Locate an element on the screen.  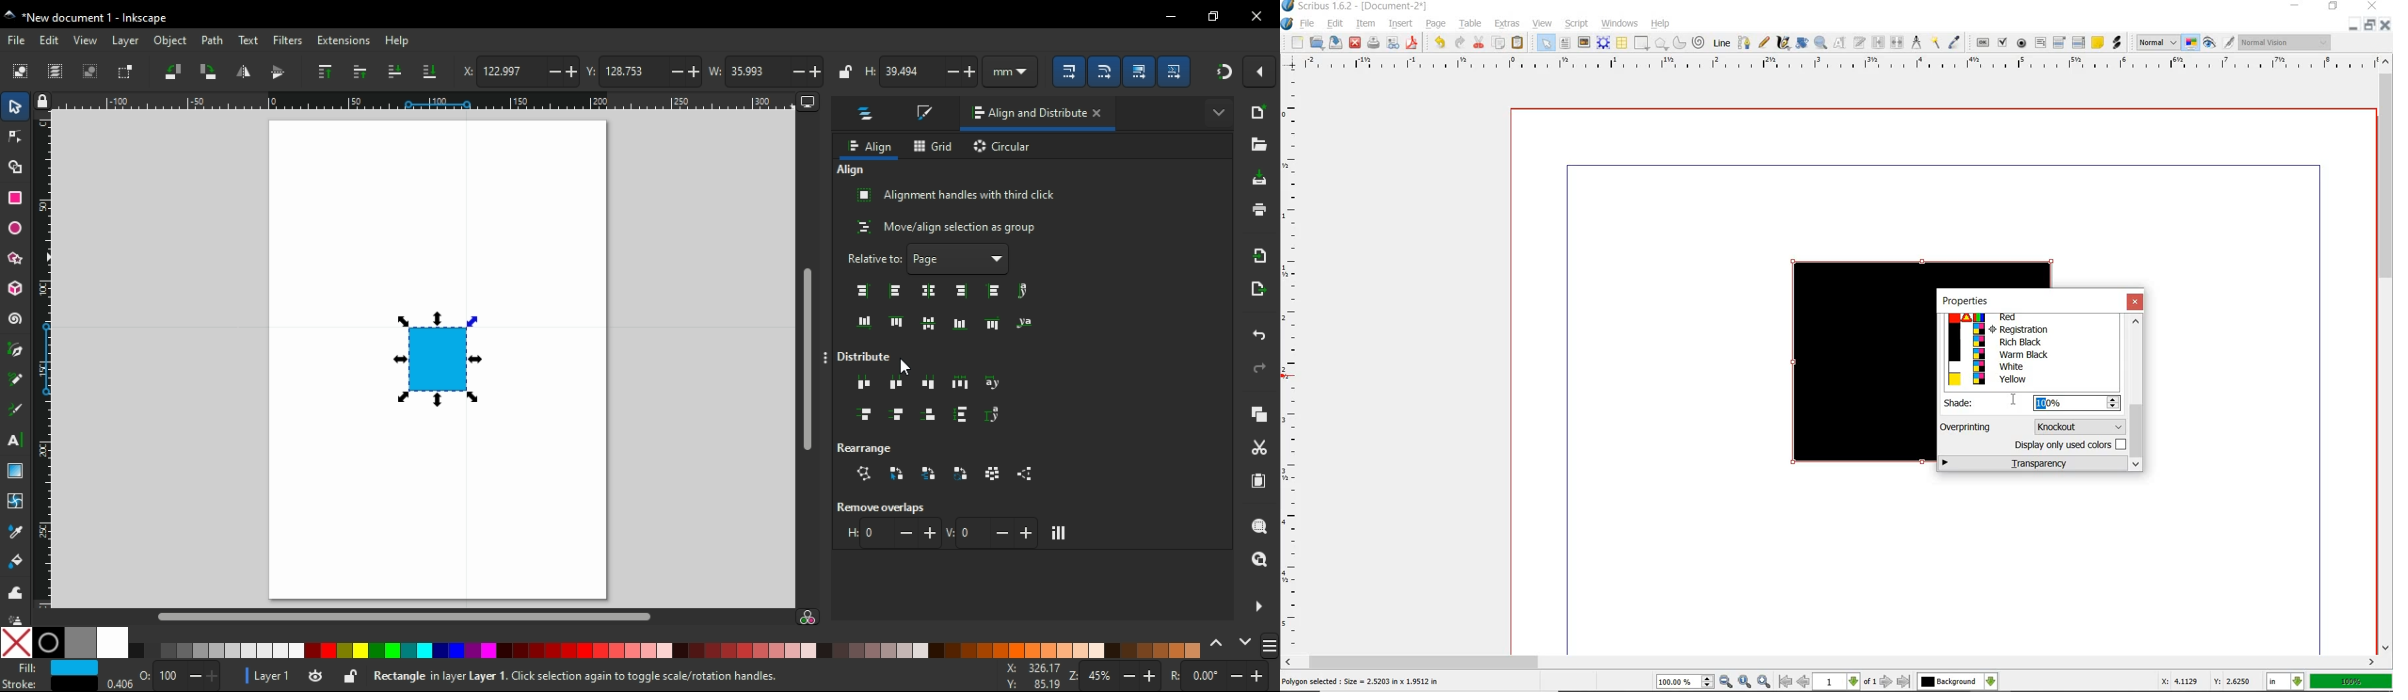
Scribus 1.6.2 - [Document-2*] is located at coordinates (1356, 7).